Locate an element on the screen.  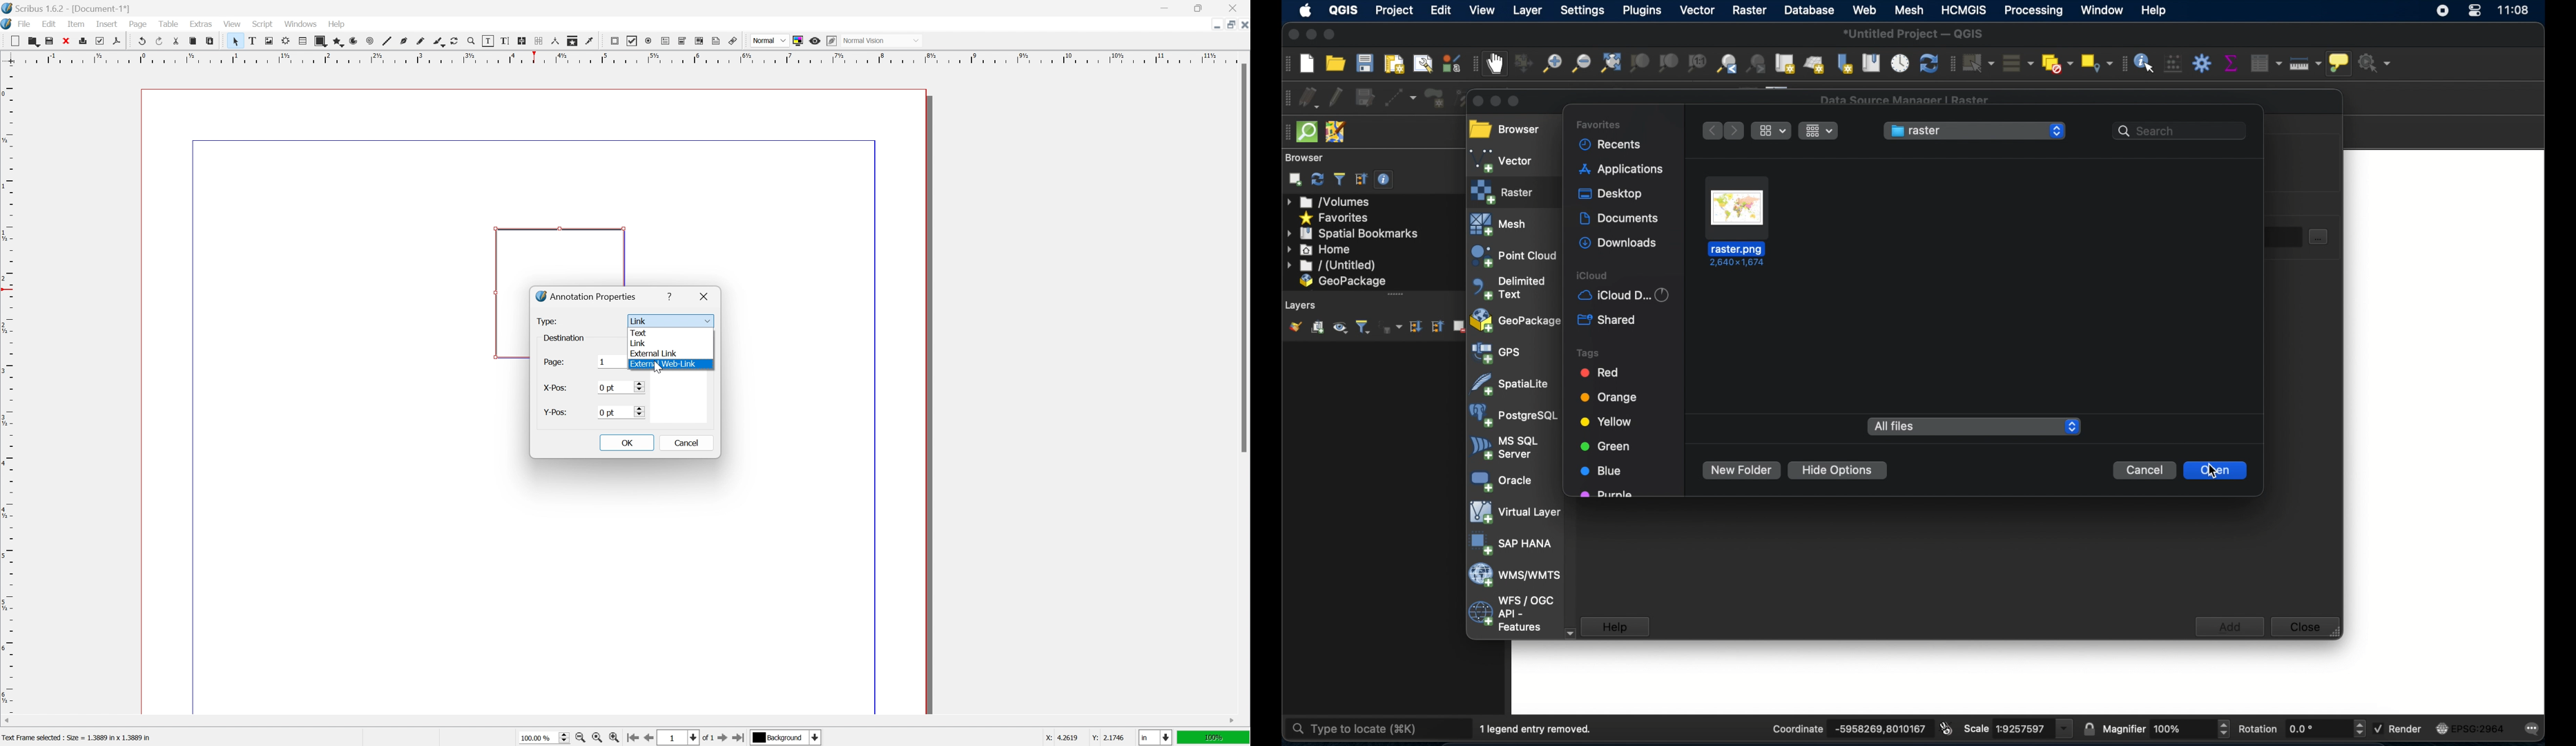
browser is located at coordinates (1508, 126).